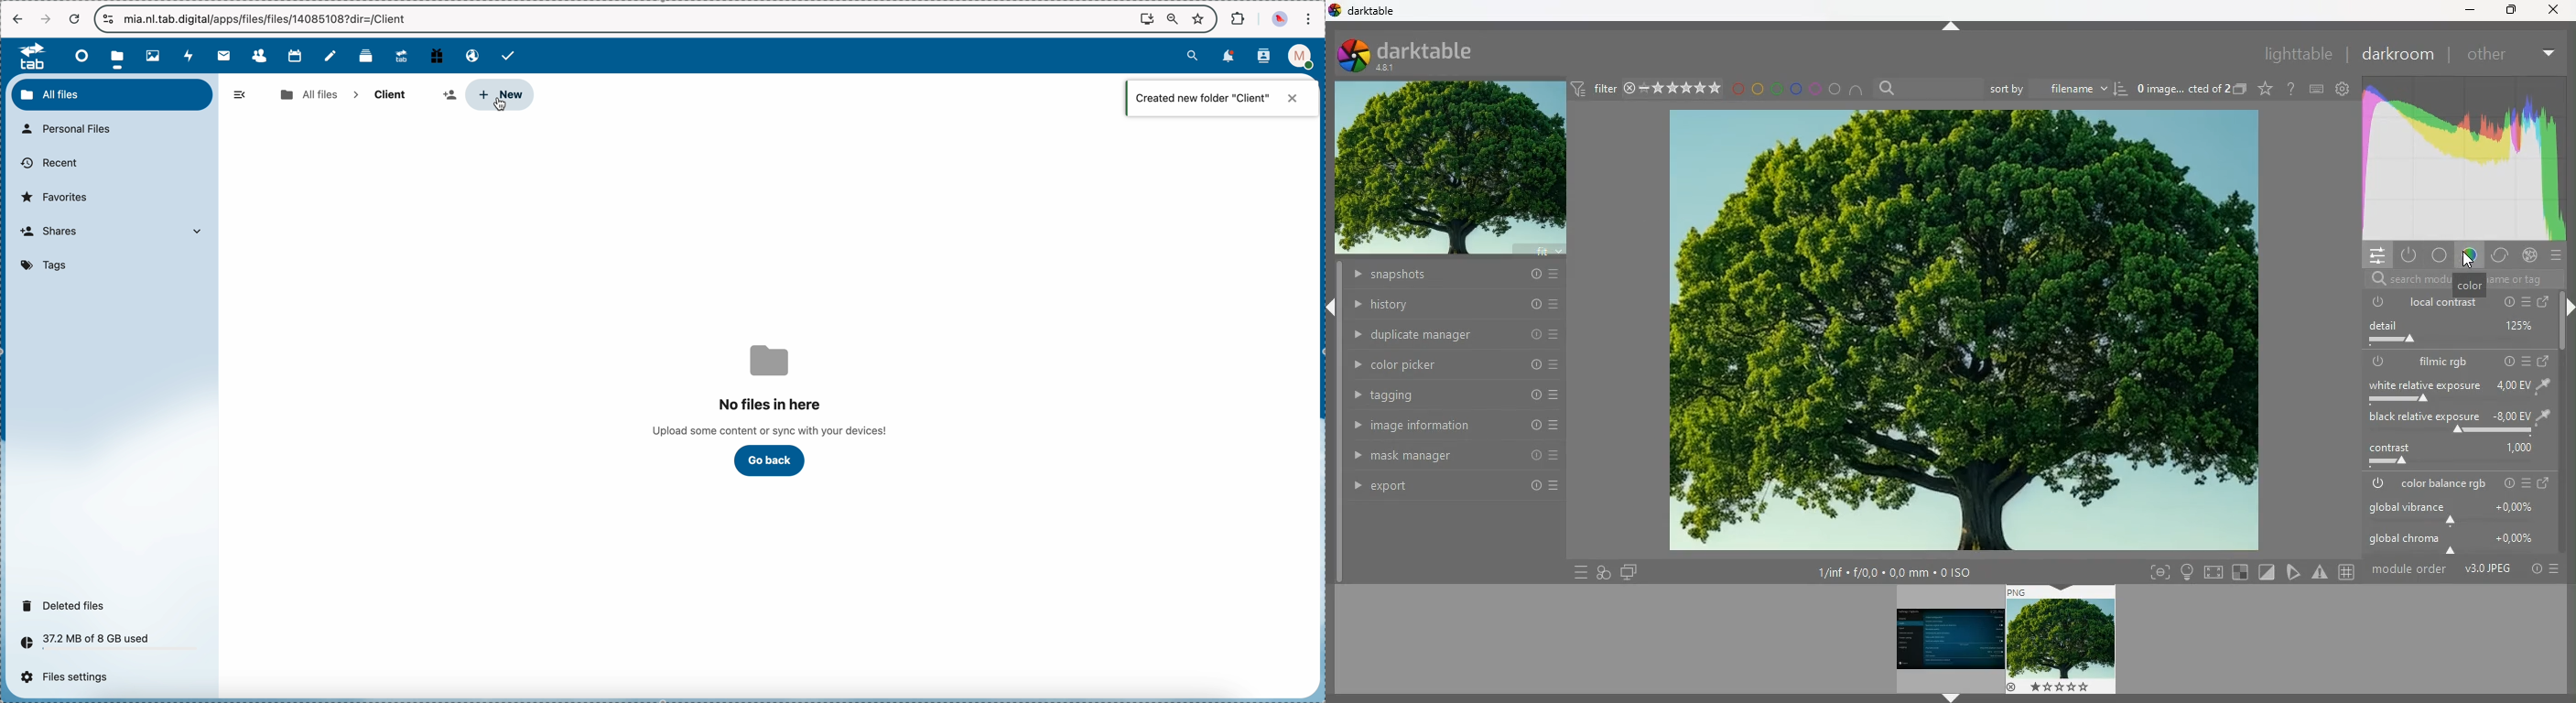 The image size is (2576, 728). Describe the element at coordinates (2547, 303) in the screenshot. I see `screen` at that location.